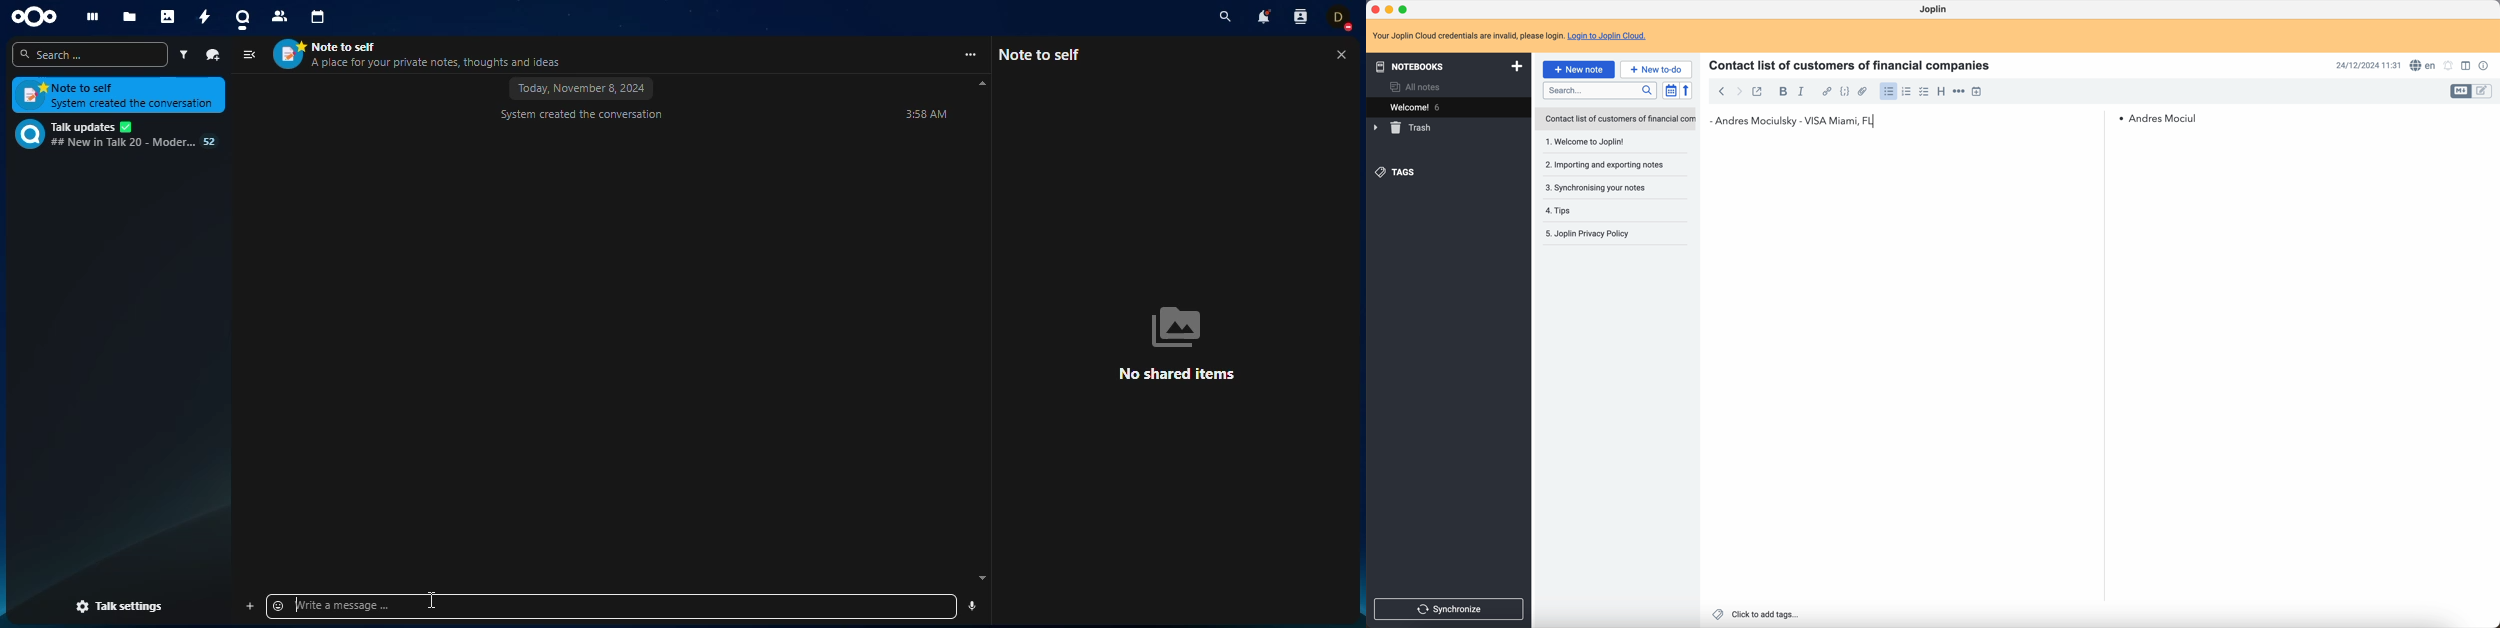 This screenshot has height=644, width=2520. I want to click on notebooks, so click(1447, 66).